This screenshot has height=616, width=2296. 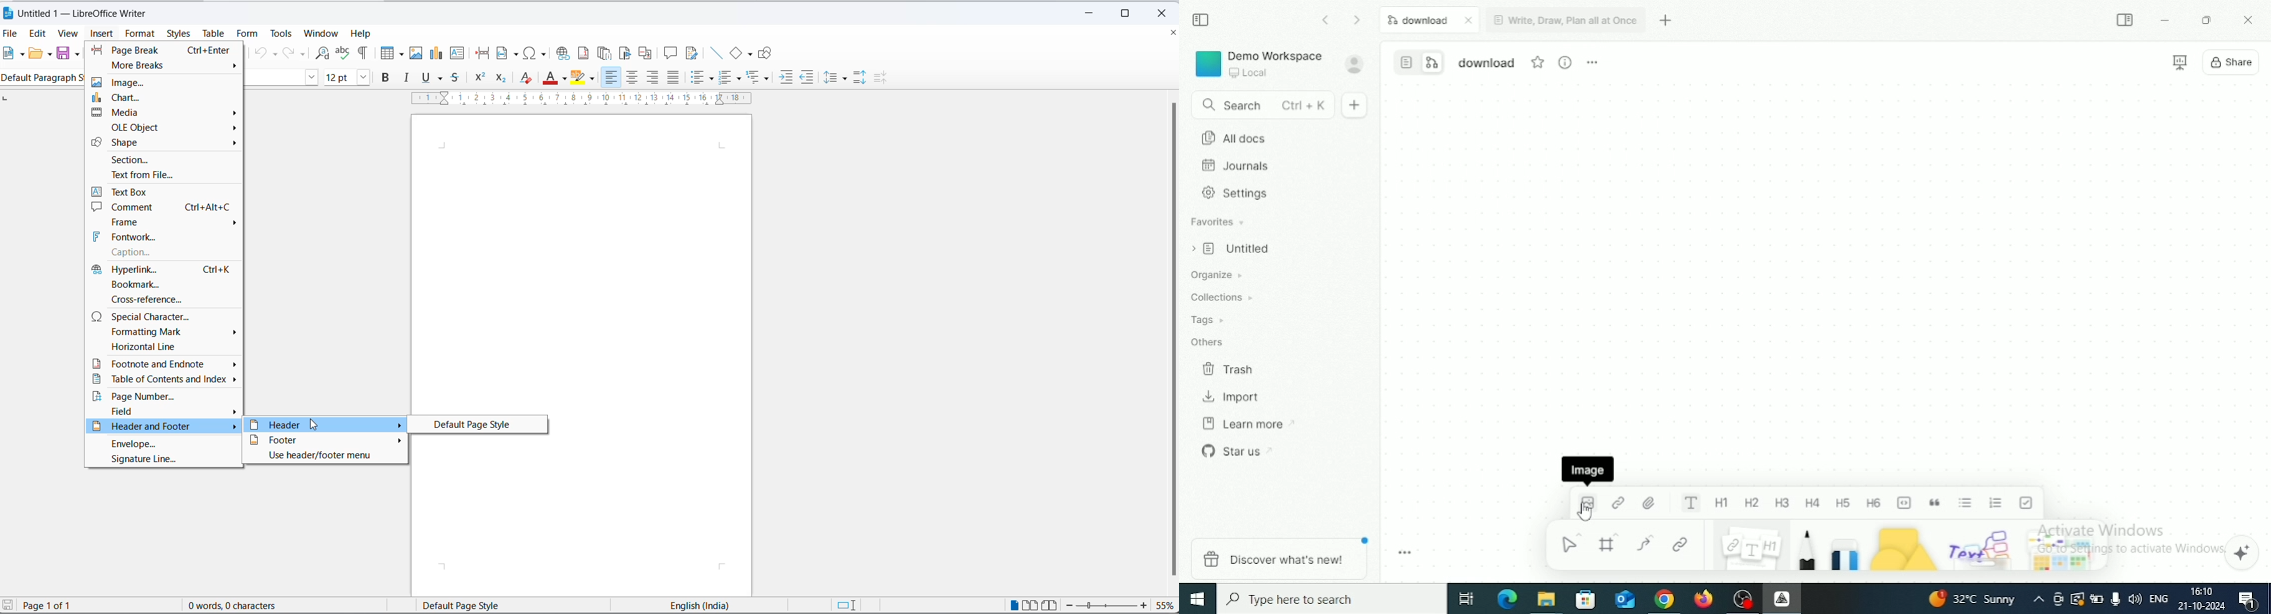 I want to click on font name option, so click(x=311, y=78).